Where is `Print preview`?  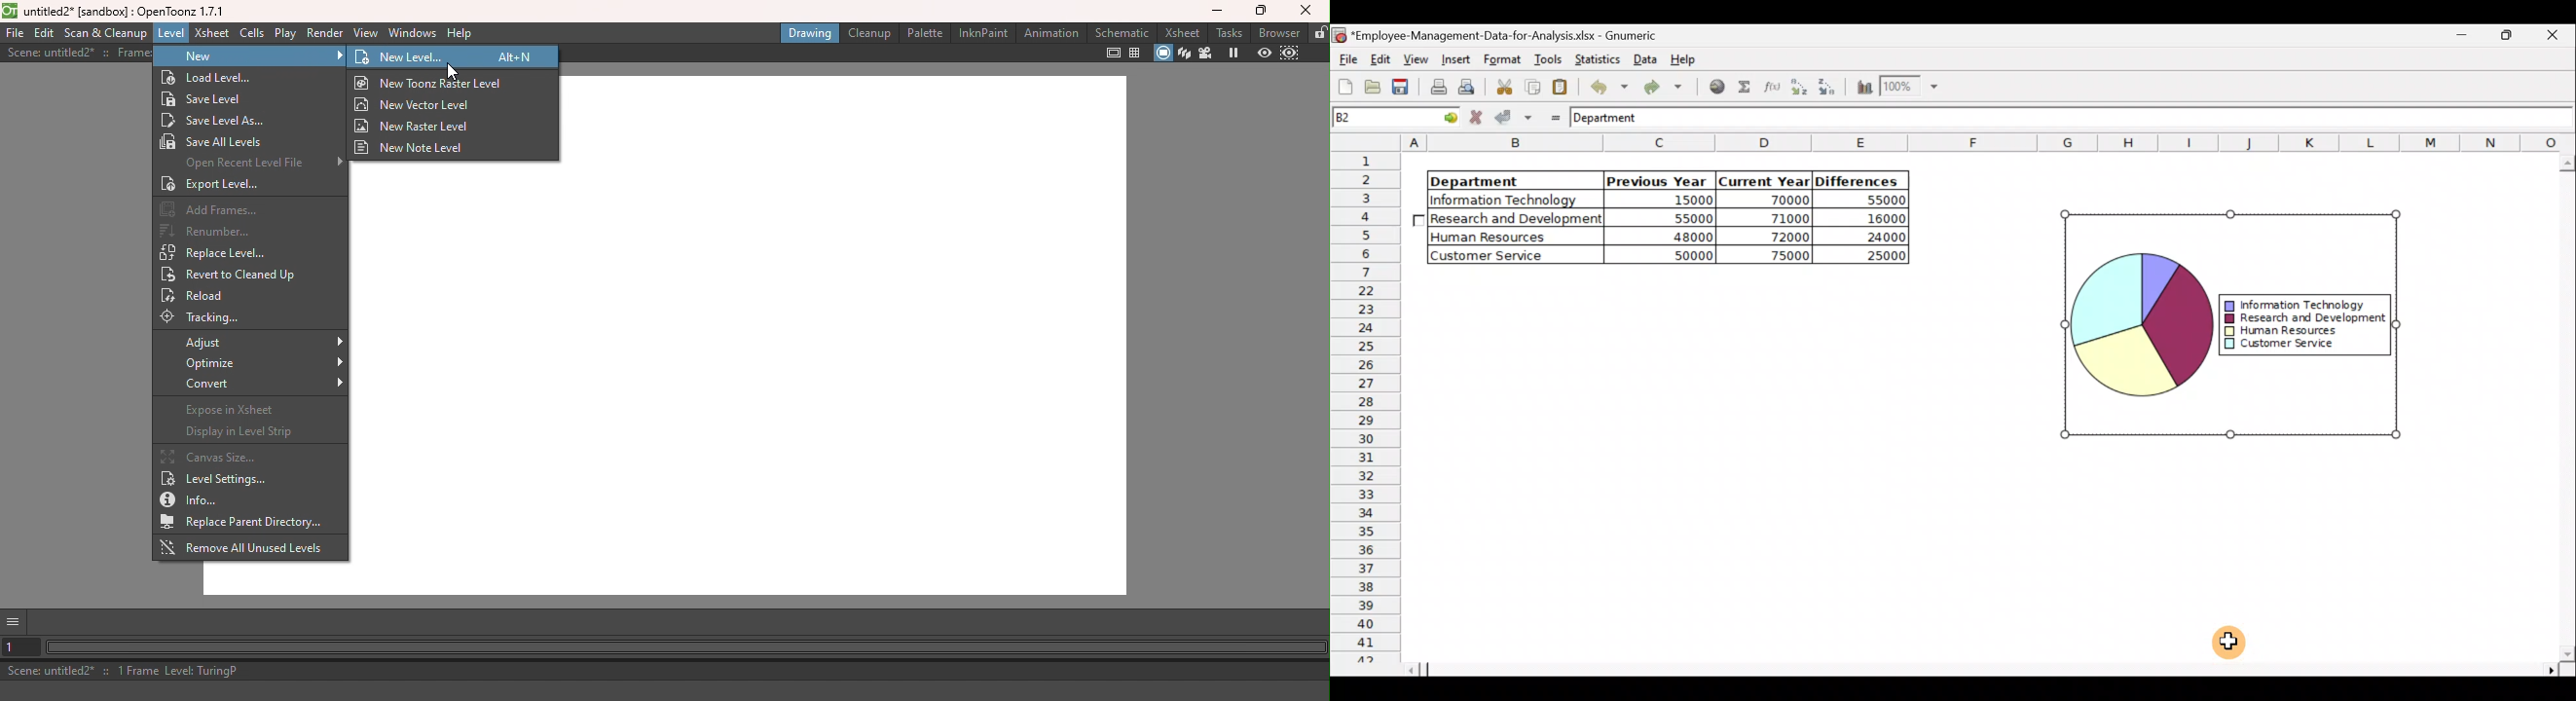 Print preview is located at coordinates (1469, 86).